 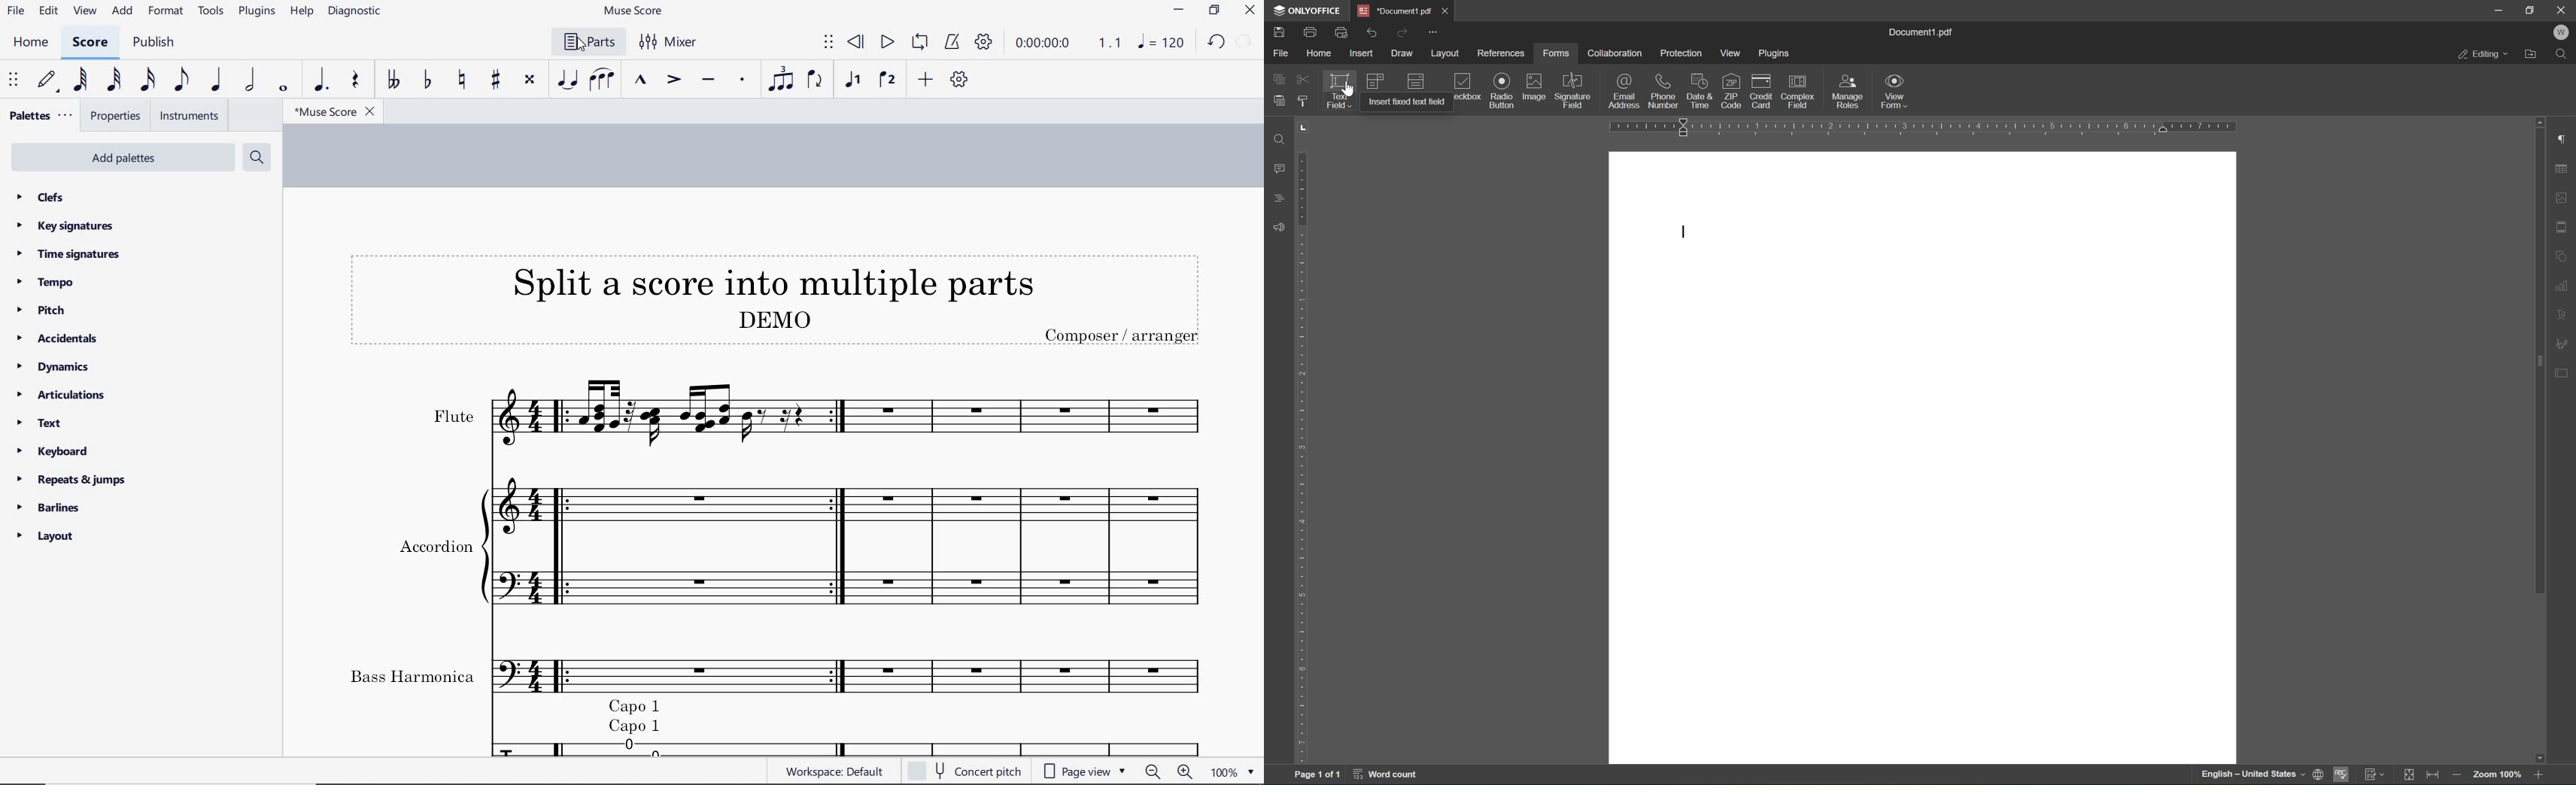 What do you see at coordinates (166, 11) in the screenshot?
I see `format` at bounding box center [166, 11].